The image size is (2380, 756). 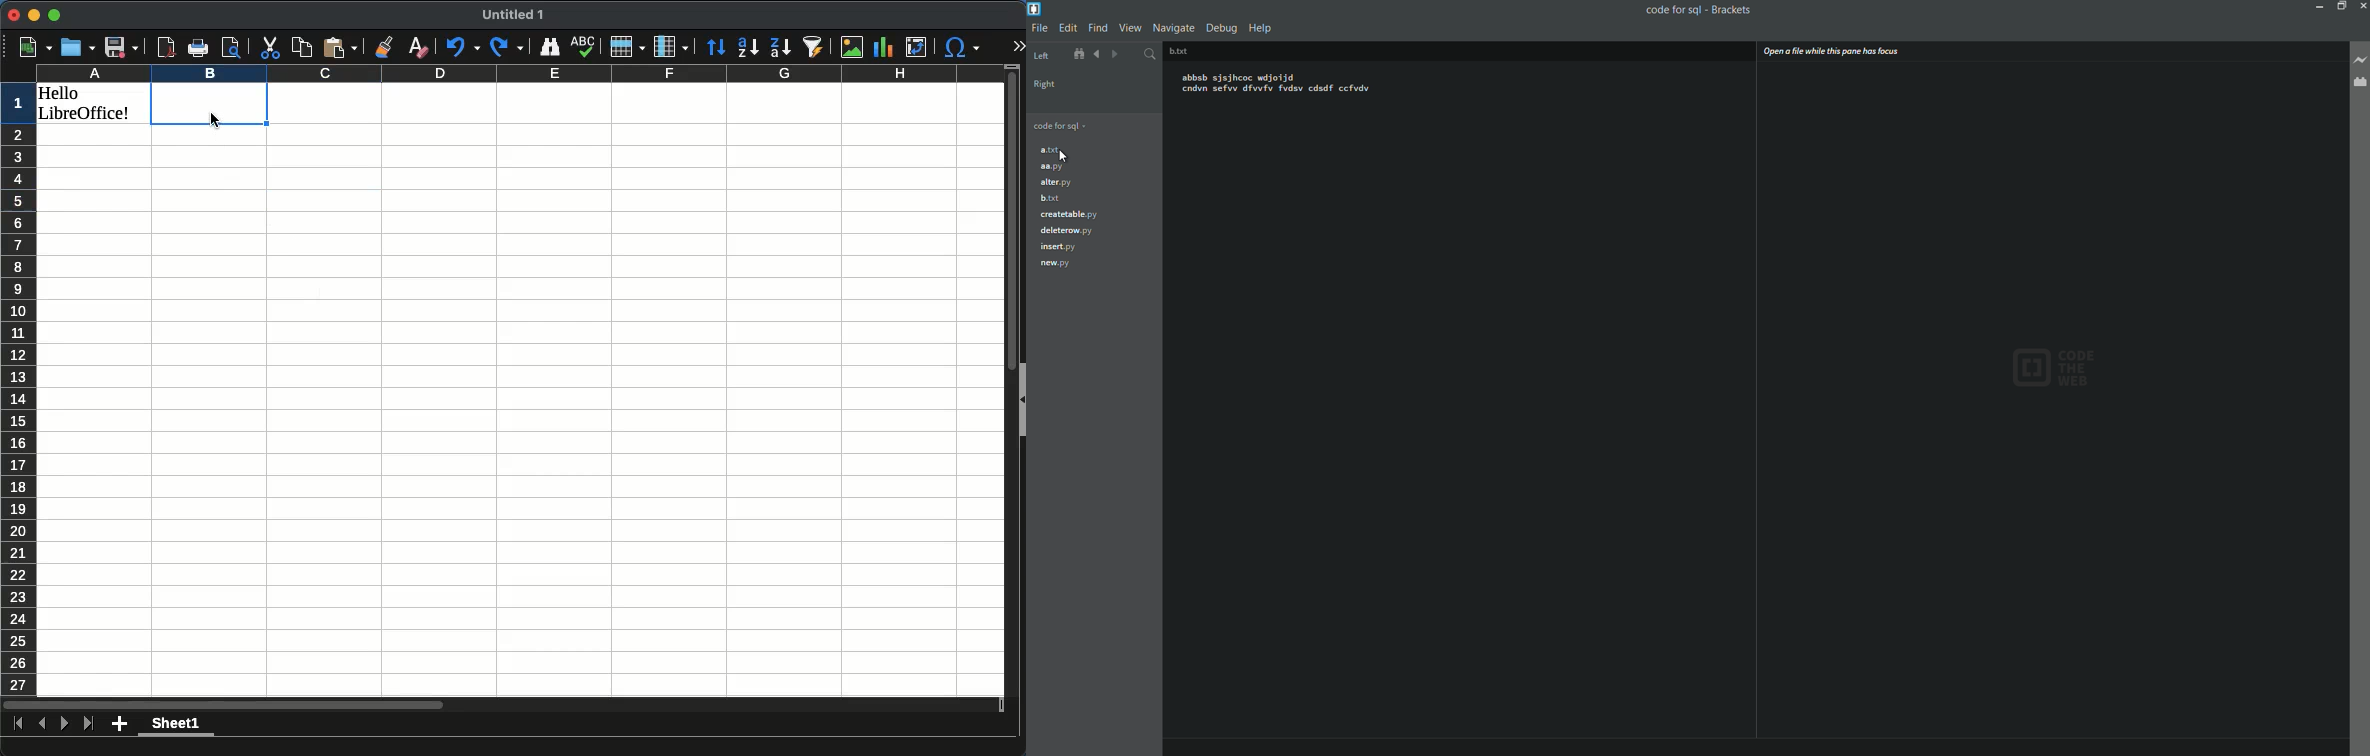 What do you see at coordinates (31, 45) in the screenshot?
I see `new` at bounding box center [31, 45].